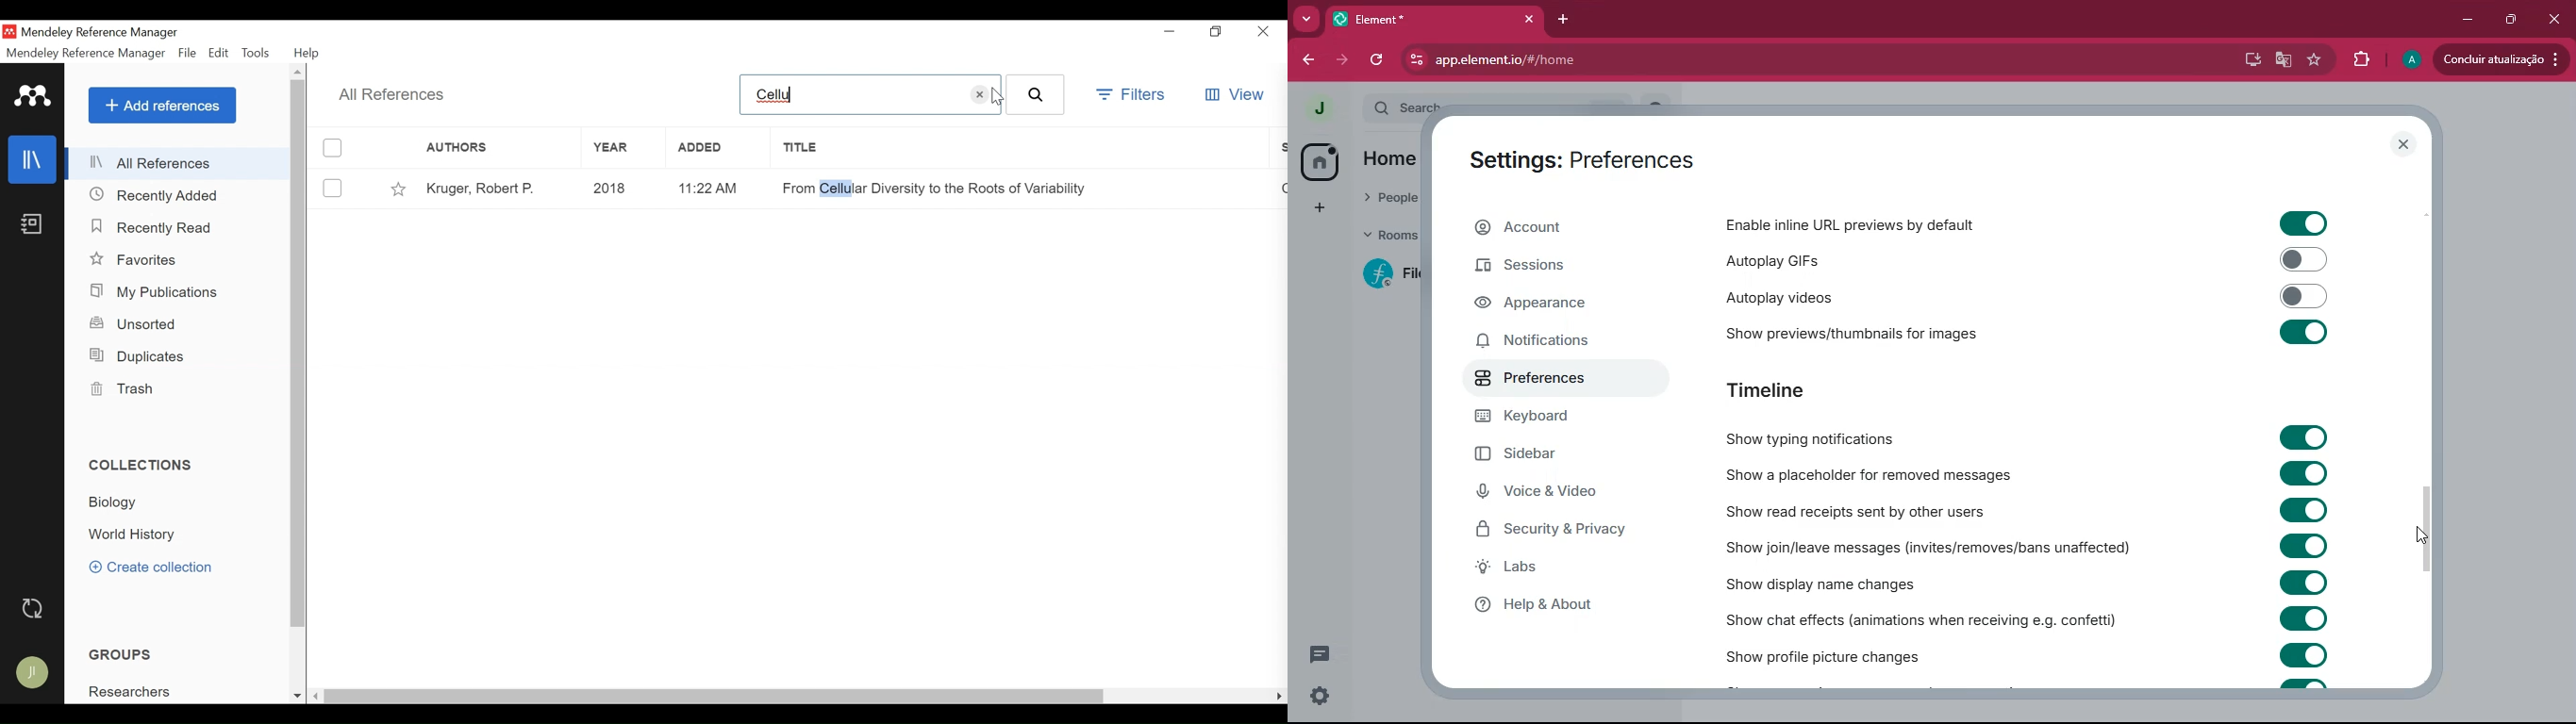 Image resolution: width=2576 pixels, height=728 pixels. I want to click on toggle on/off, so click(2303, 618).